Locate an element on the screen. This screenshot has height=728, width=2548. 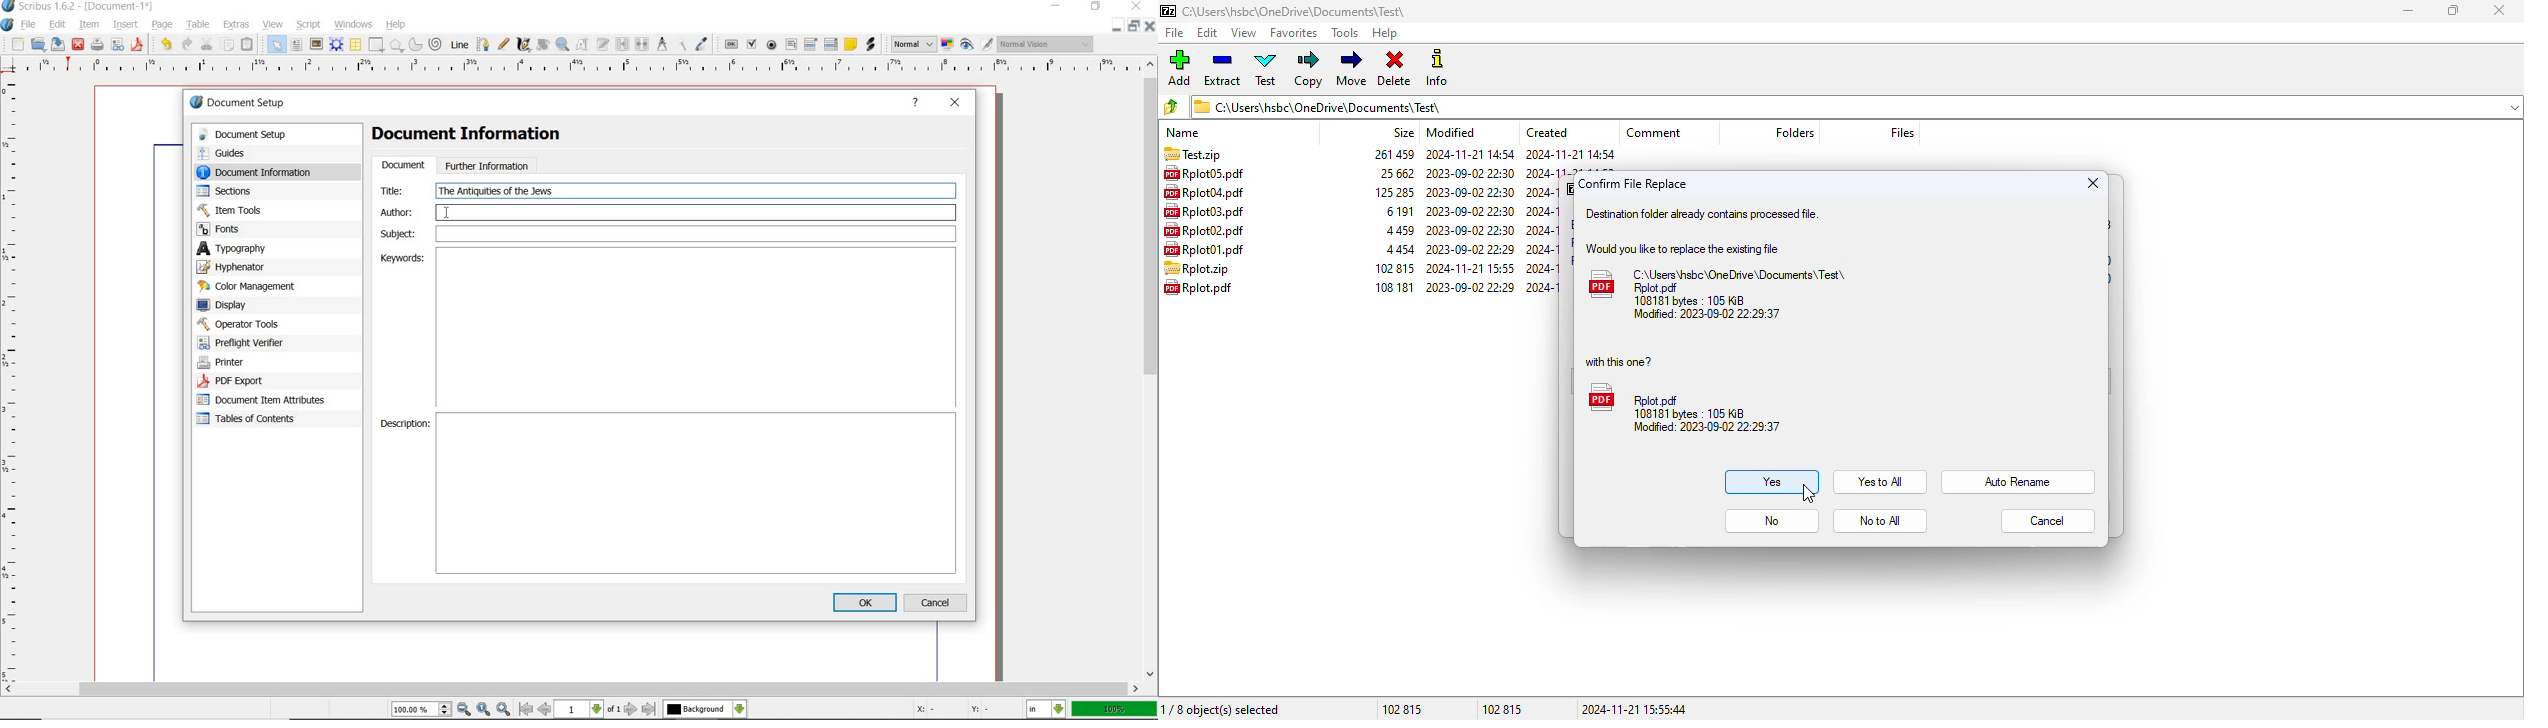
size is located at coordinates (1392, 221).